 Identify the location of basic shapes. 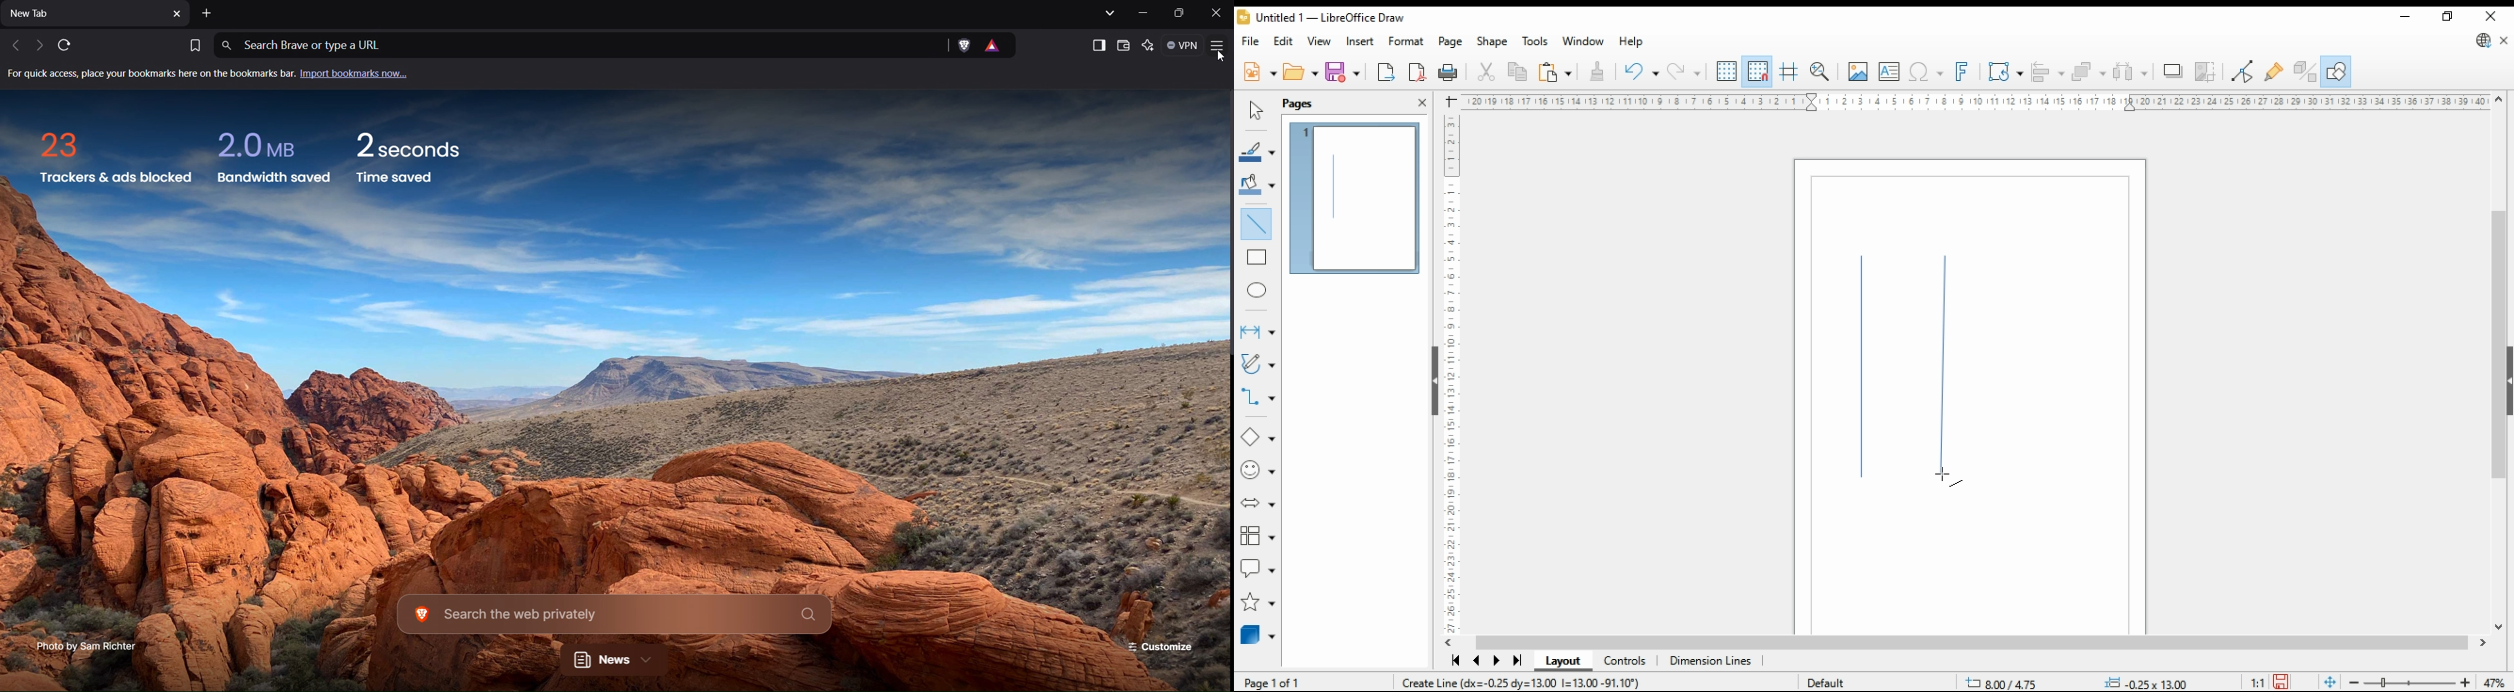
(1254, 438).